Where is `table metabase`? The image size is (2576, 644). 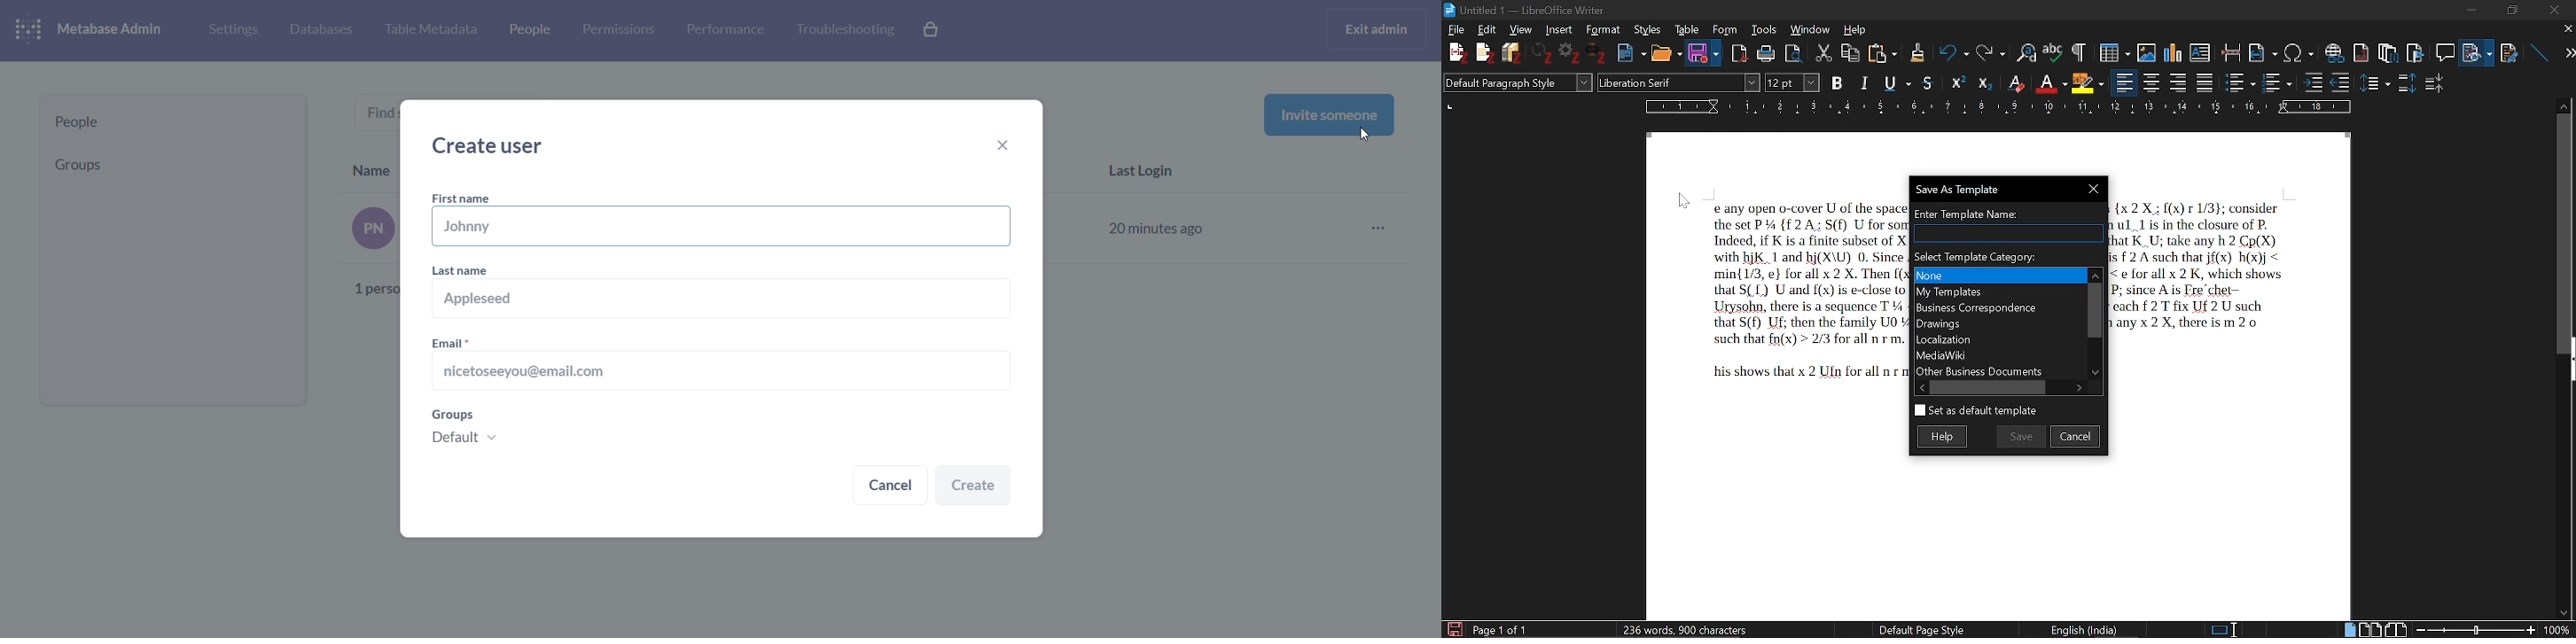 table metabase is located at coordinates (430, 30).